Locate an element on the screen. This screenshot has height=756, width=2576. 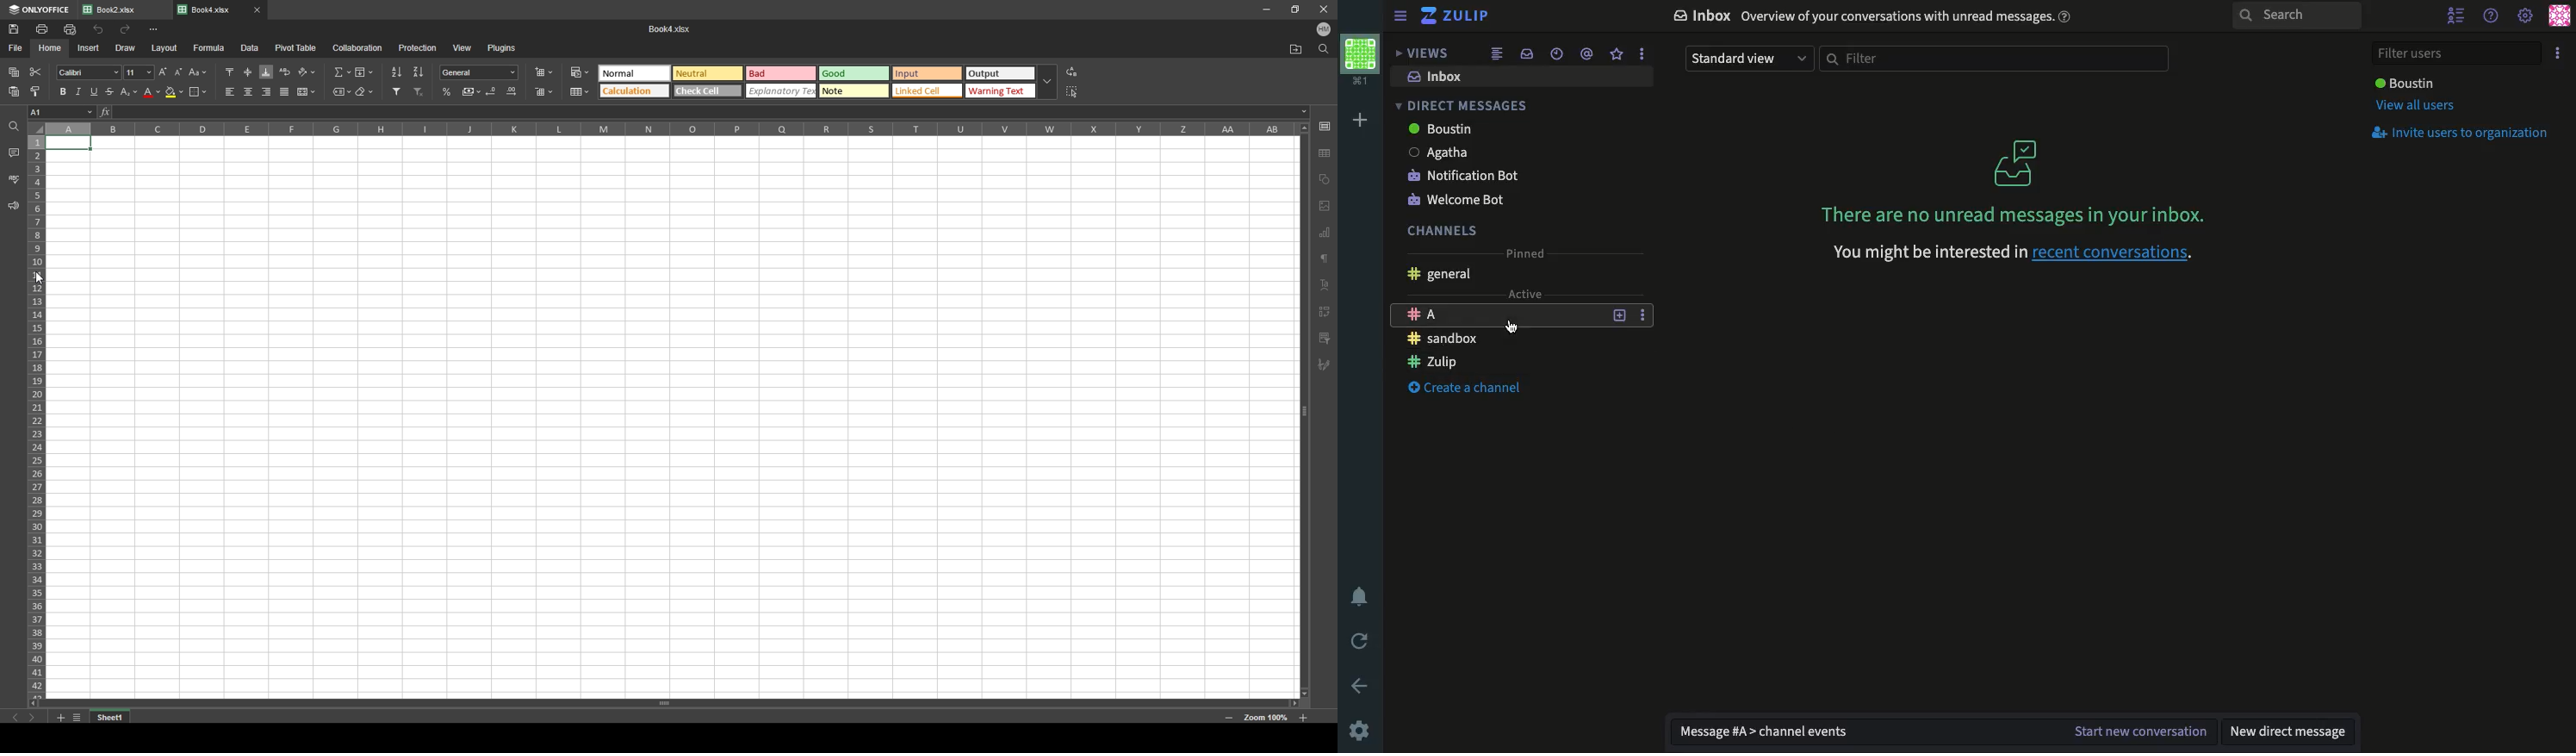
boustin is located at coordinates (1443, 130).